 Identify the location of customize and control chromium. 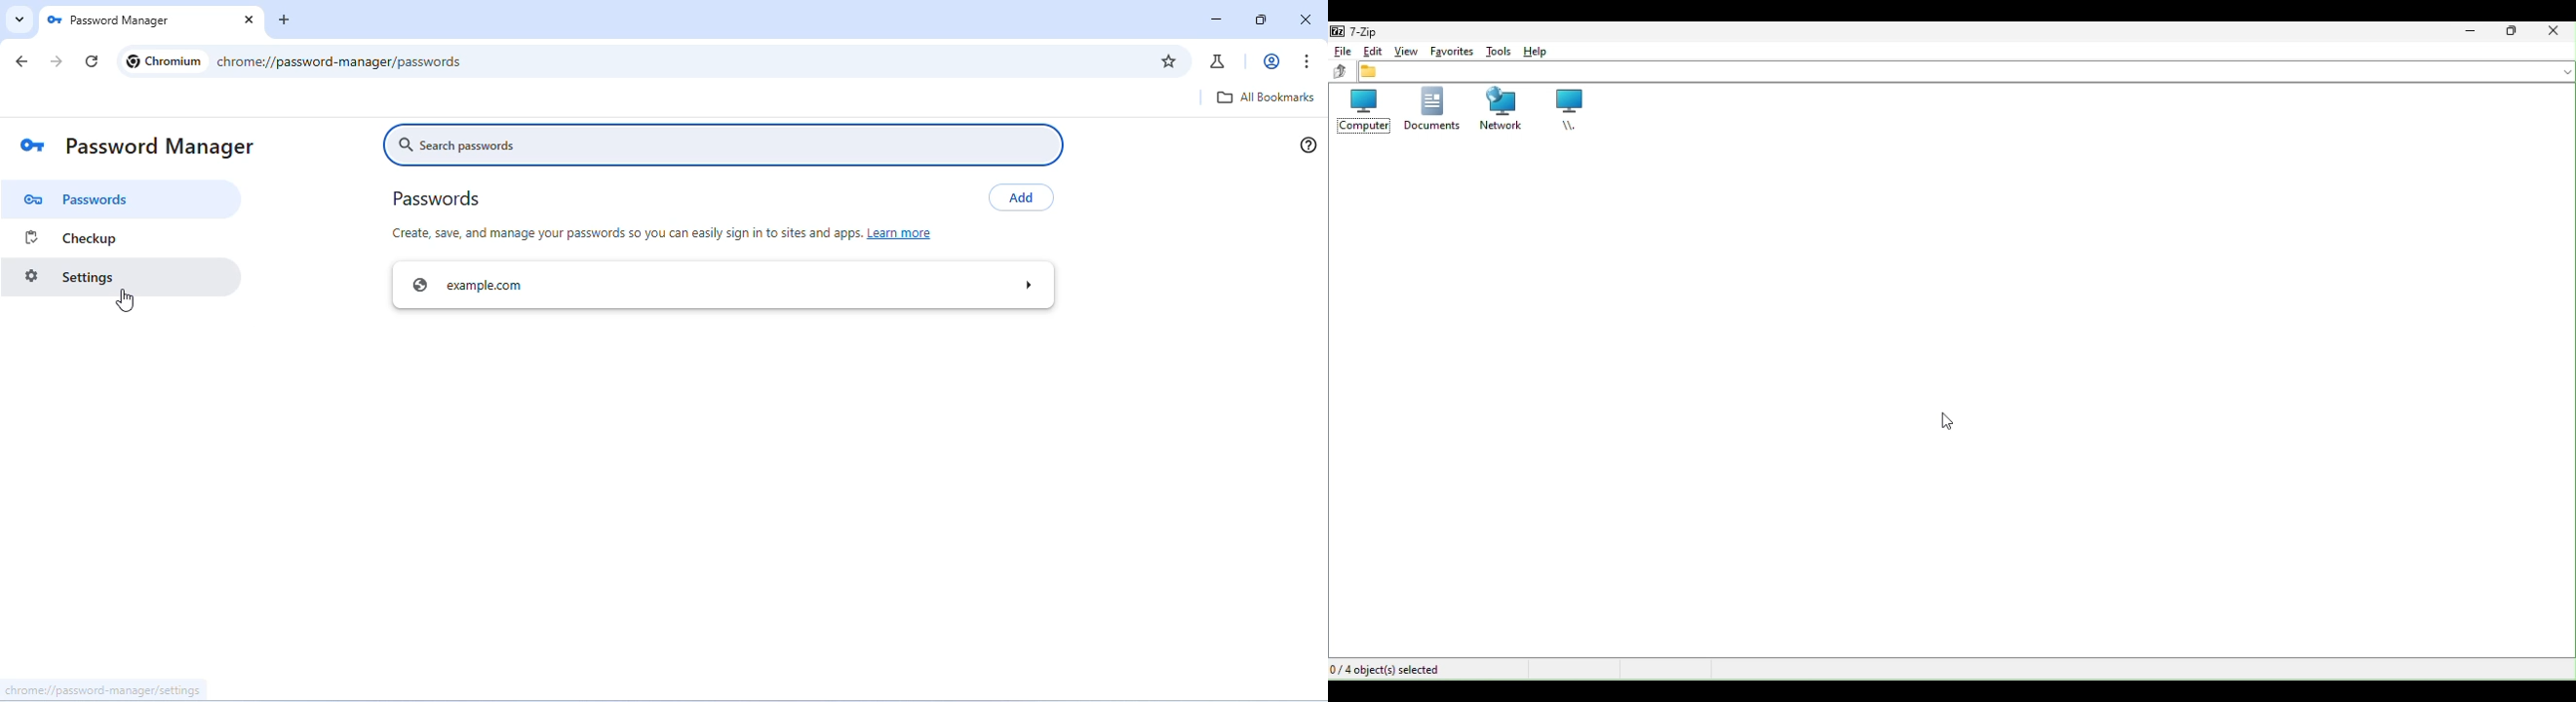
(1308, 62).